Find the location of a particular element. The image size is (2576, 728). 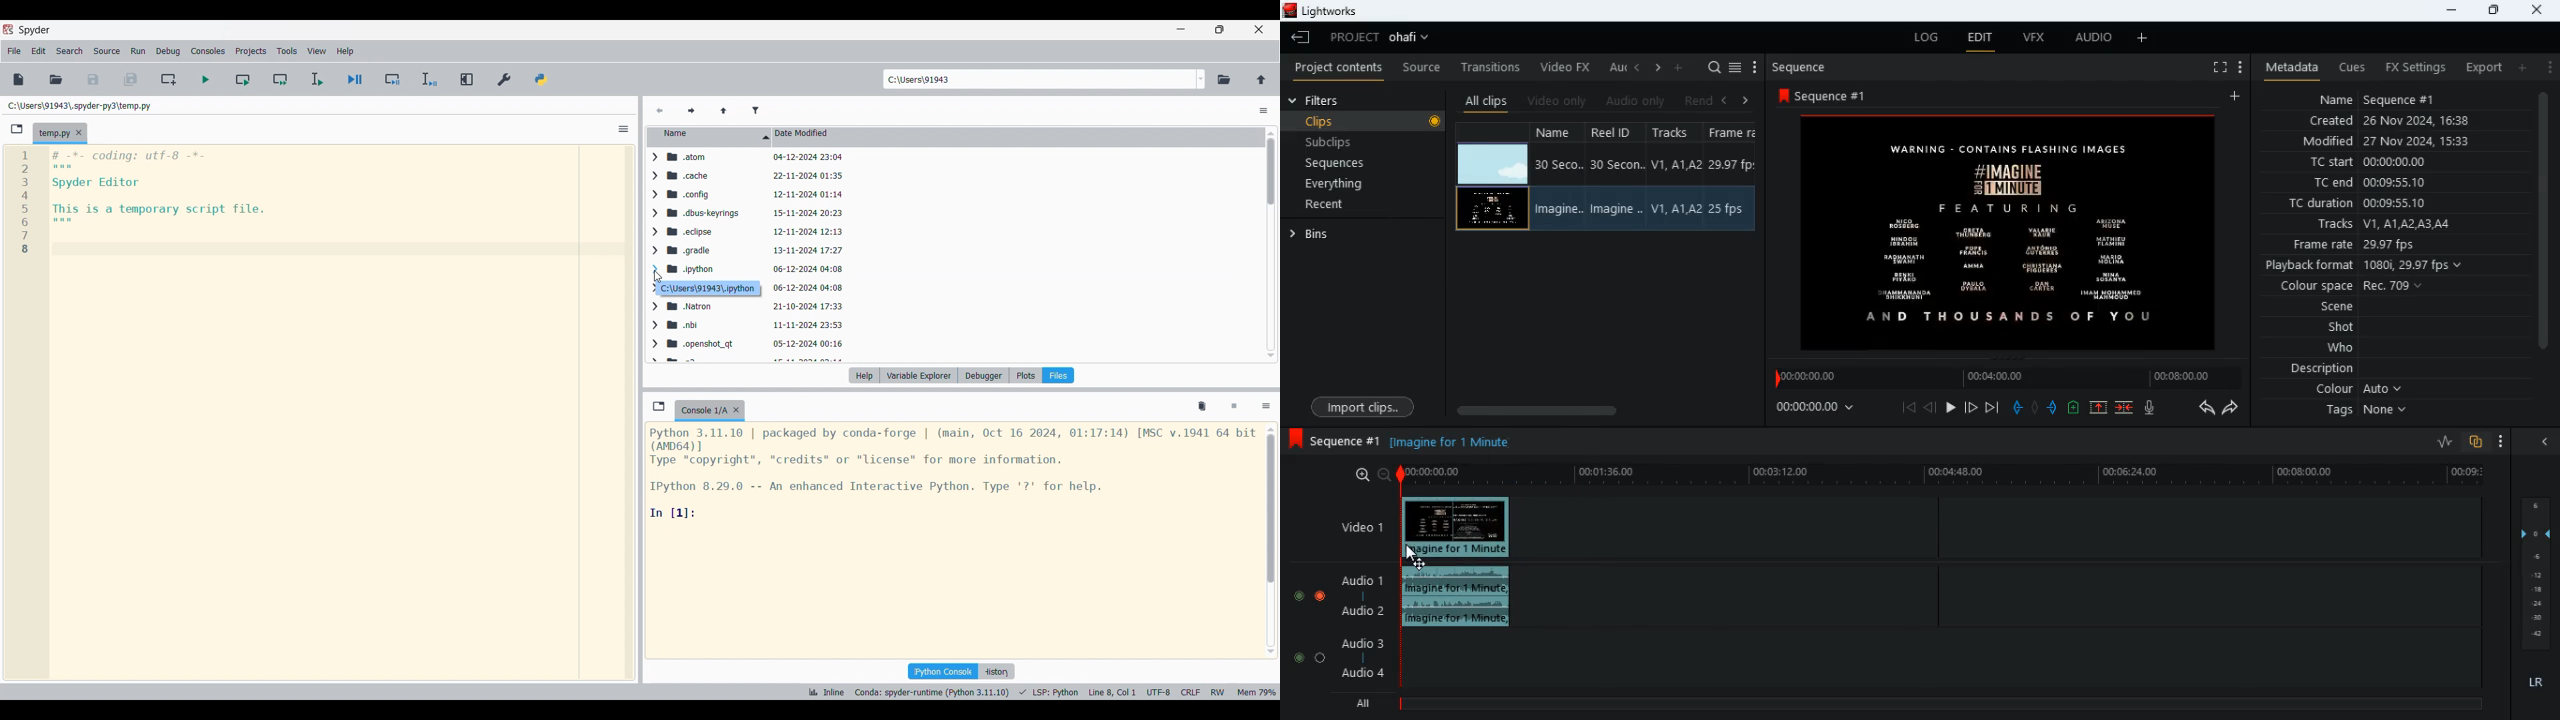

Change to parent directory is located at coordinates (1261, 80).